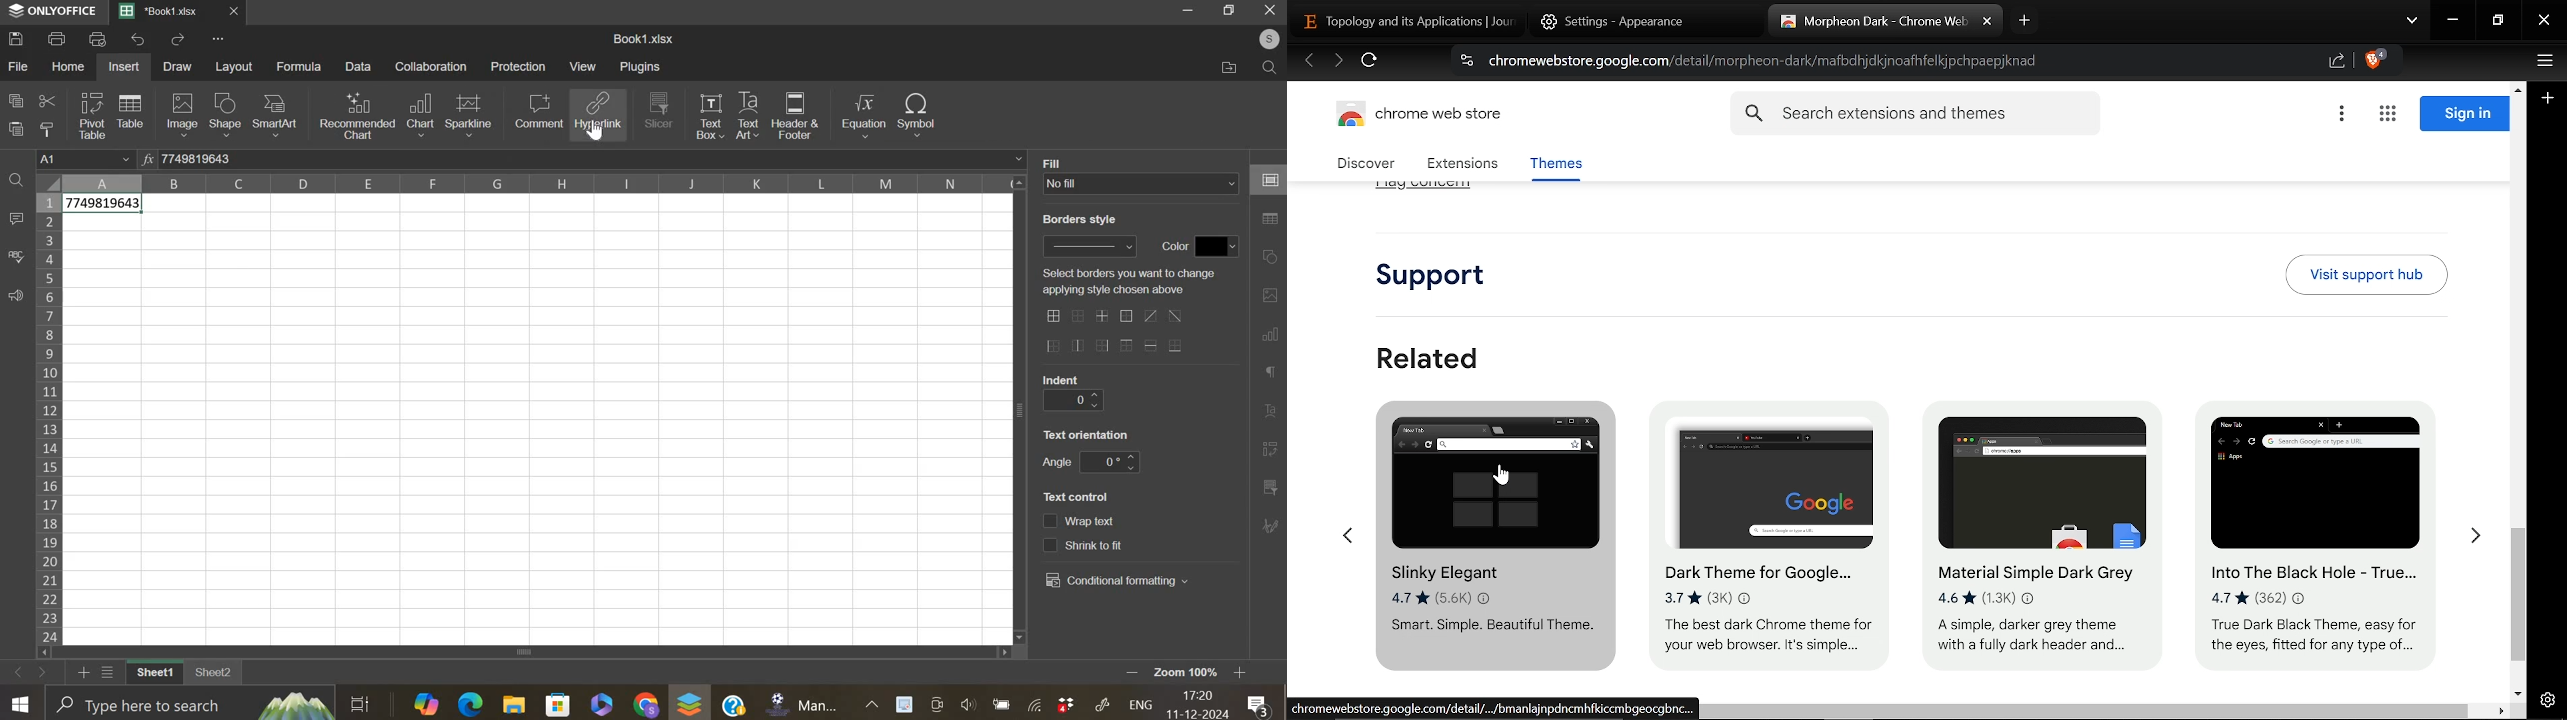 This screenshot has width=2576, height=728. Describe the element at coordinates (214, 677) in the screenshot. I see `sheet 2` at that location.